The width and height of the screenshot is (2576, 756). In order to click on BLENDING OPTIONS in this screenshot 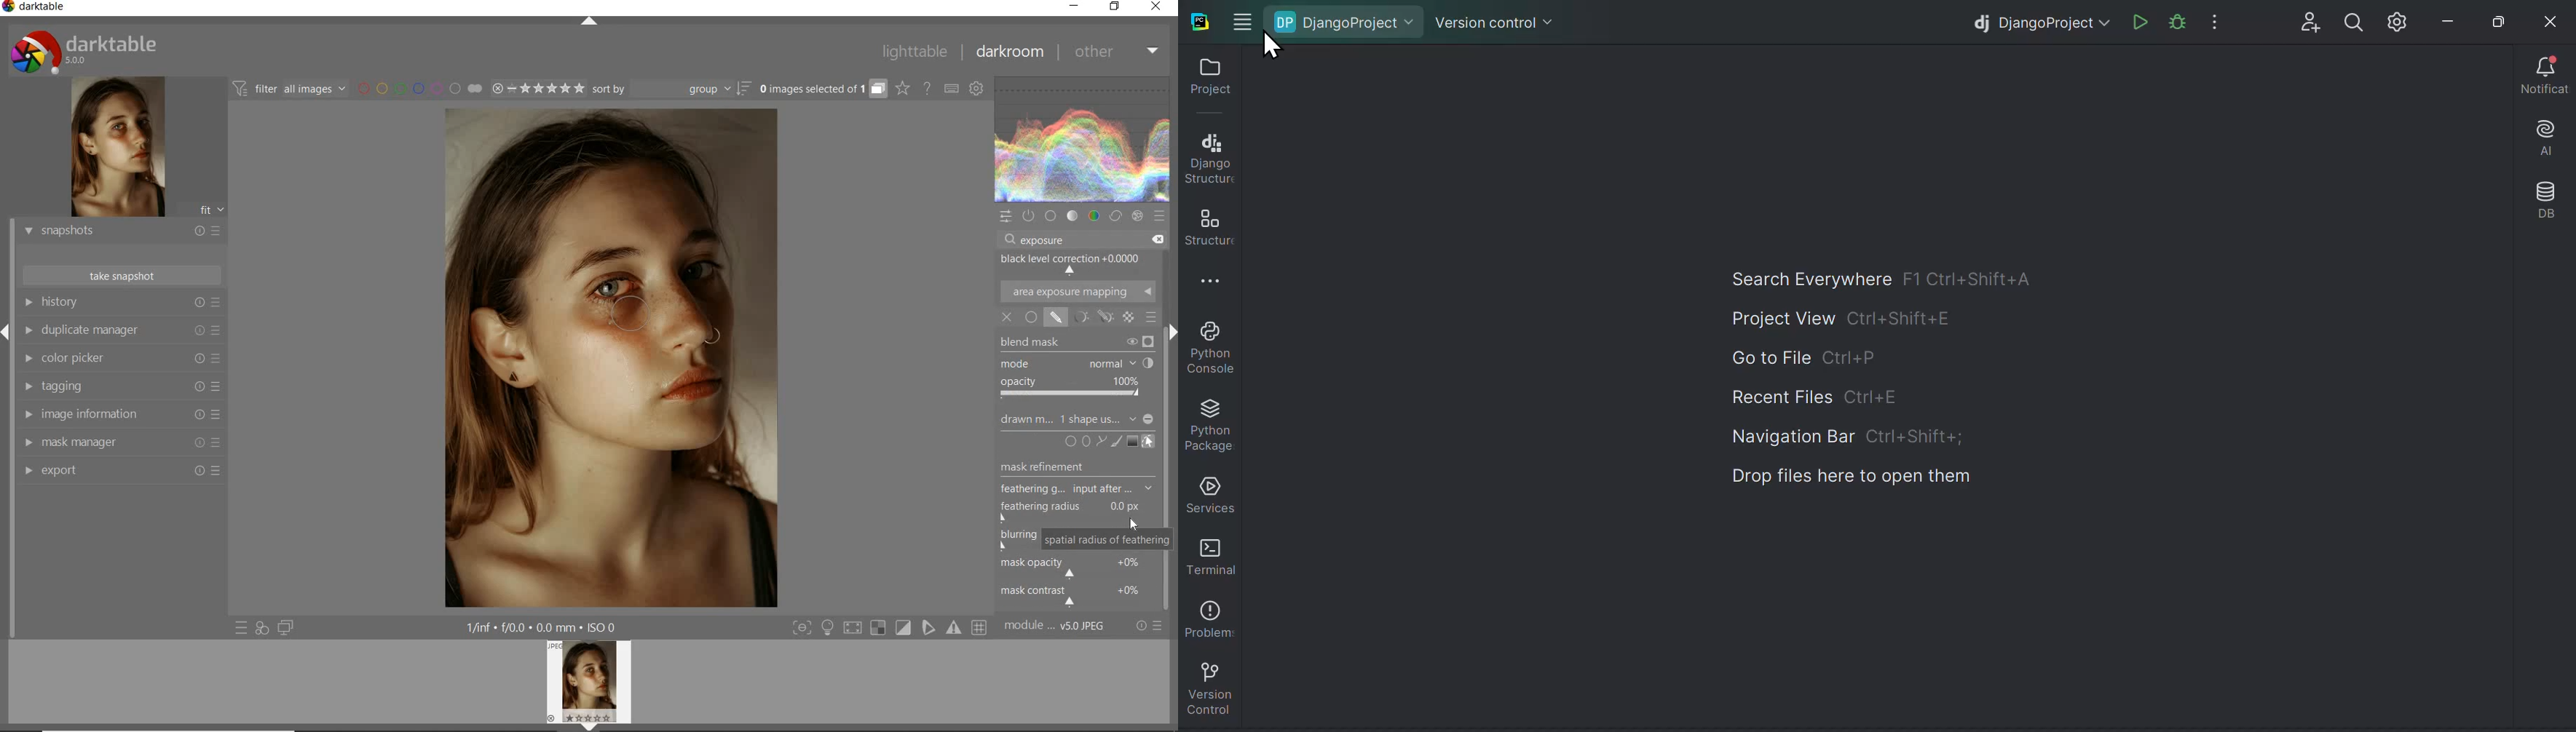, I will do `click(1151, 318)`.